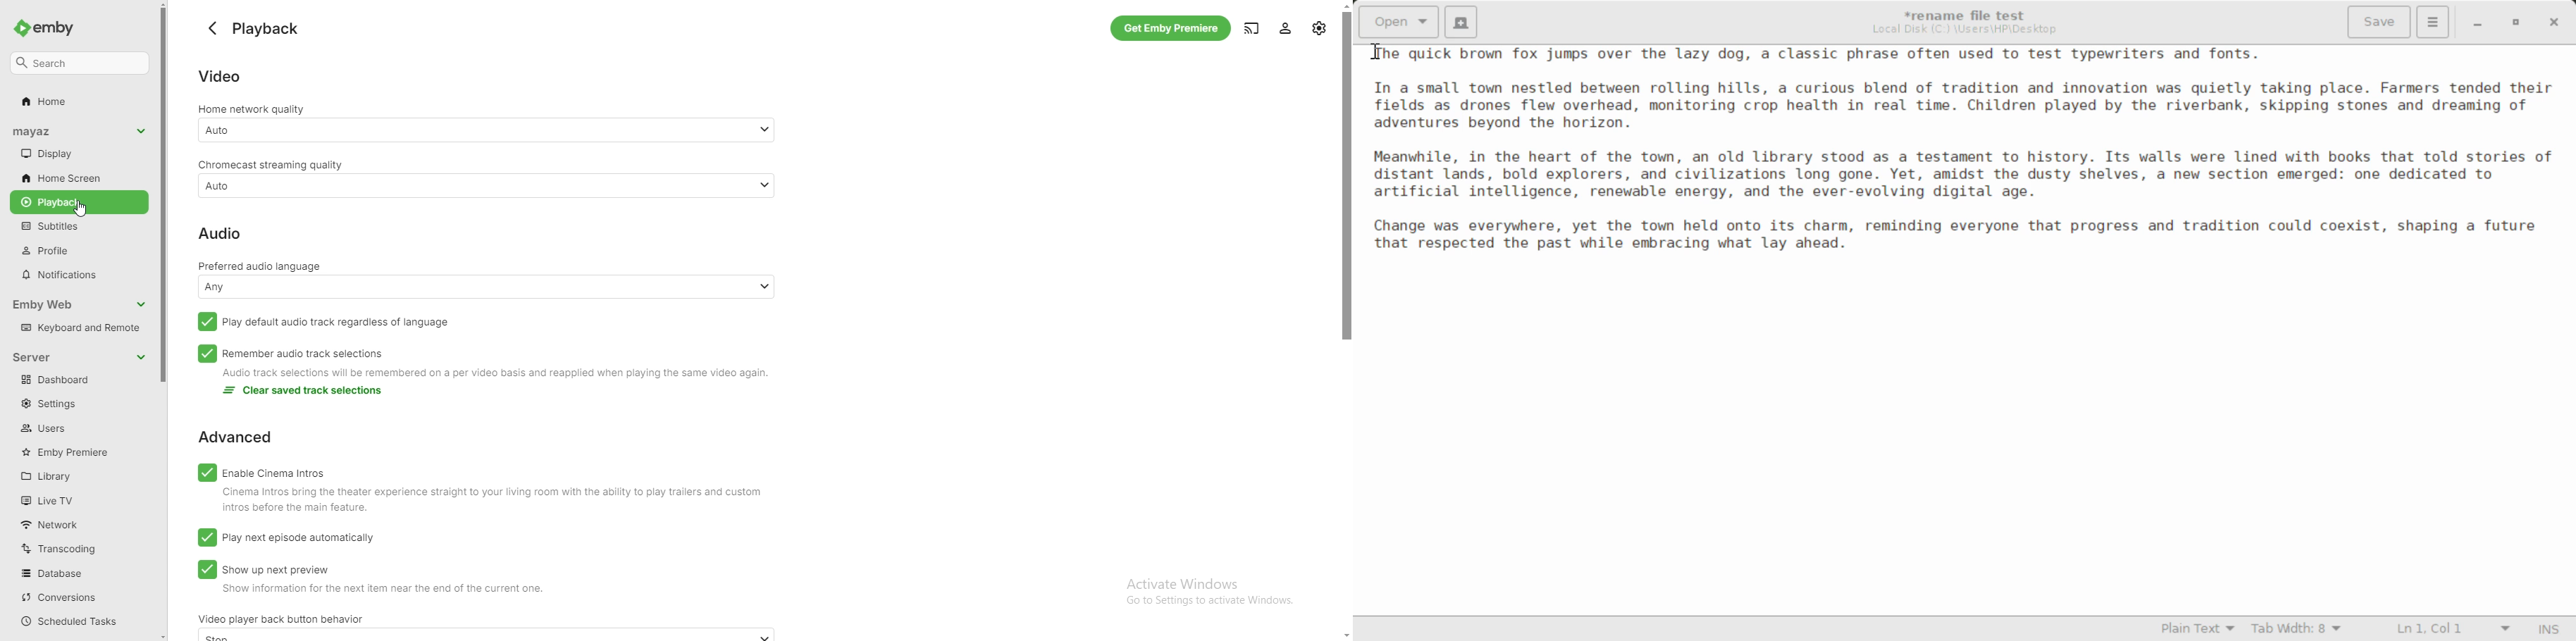 The width and height of the screenshot is (2576, 644). I want to click on show up next preview, so click(264, 568).